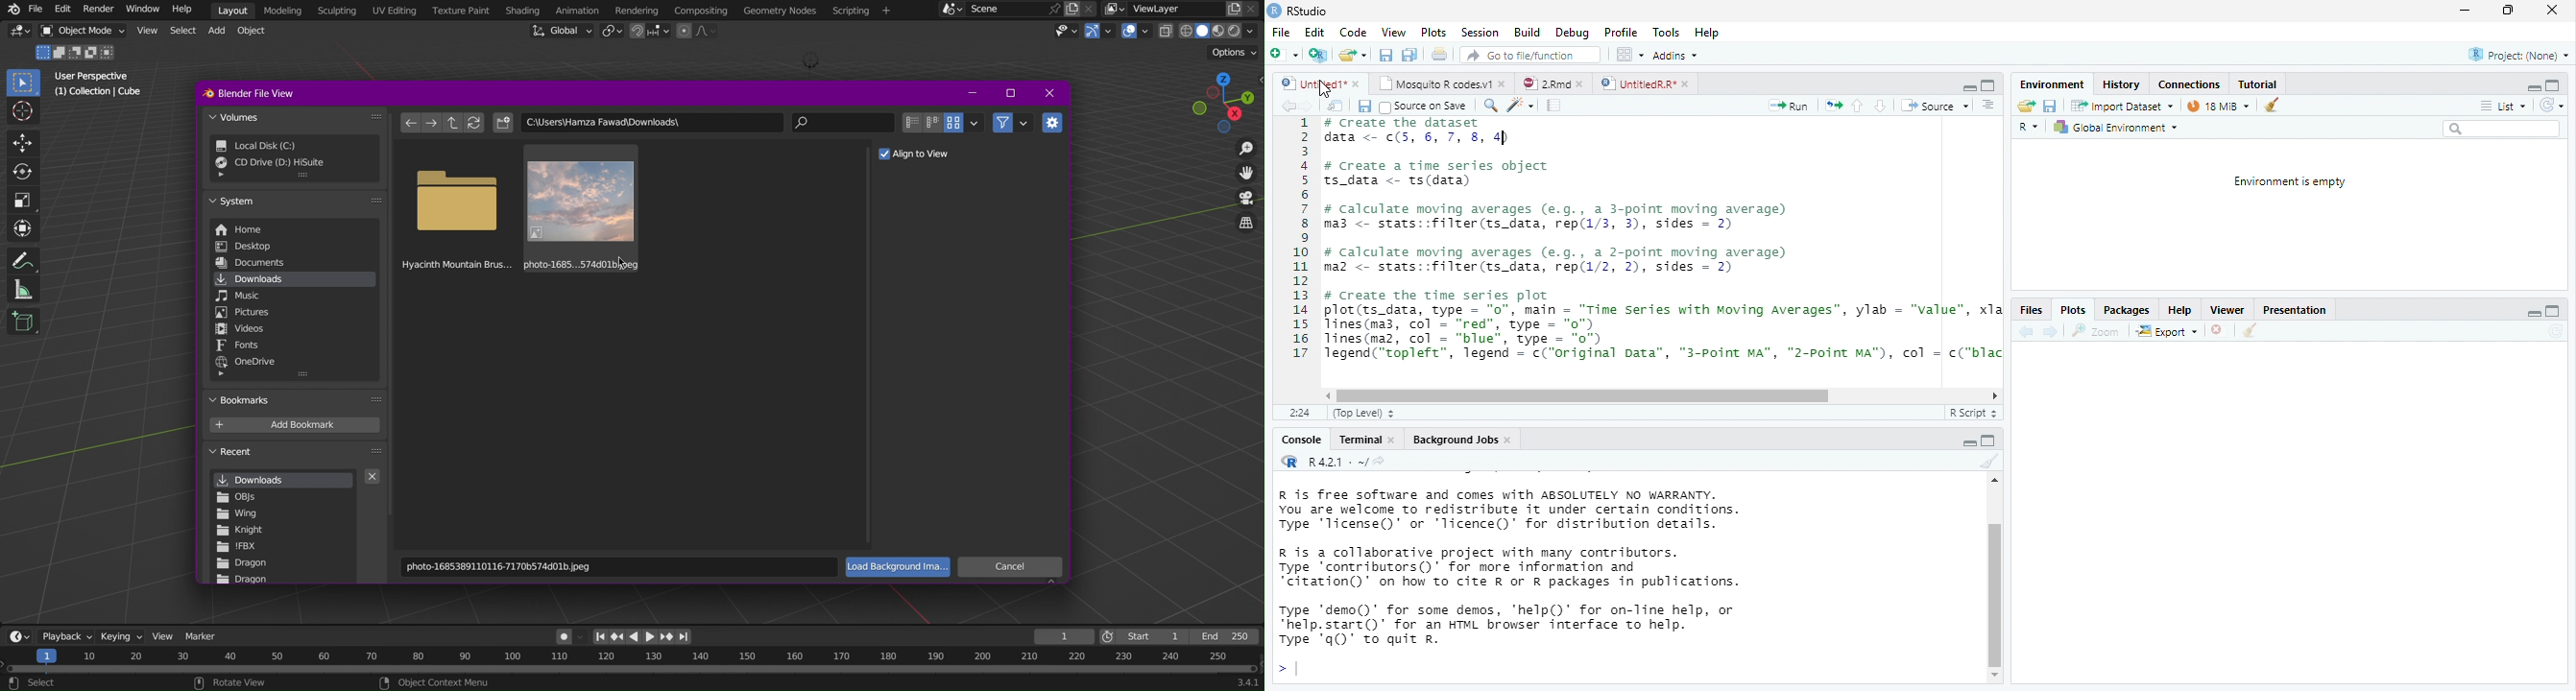  What do you see at coordinates (1527, 33) in the screenshot?
I see `Build` at bounding box center [1527, 33].